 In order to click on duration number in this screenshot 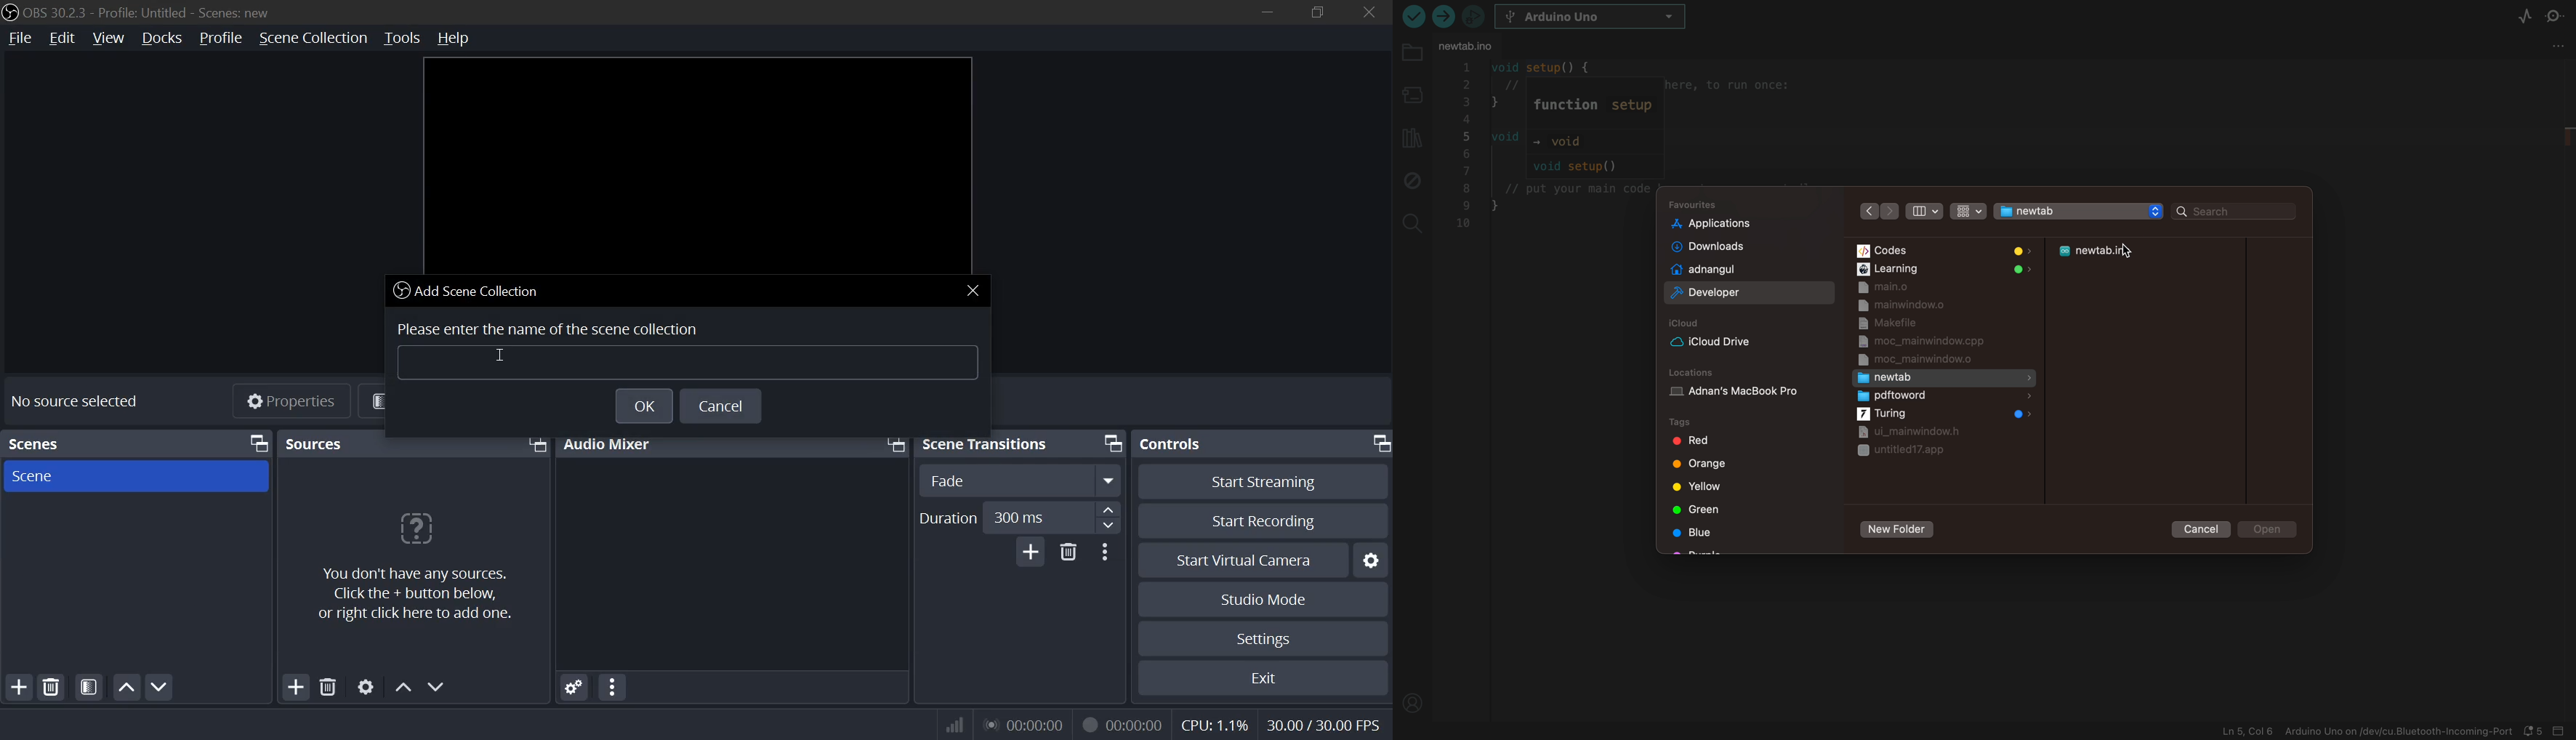, I will do `click(1020, 516)`.